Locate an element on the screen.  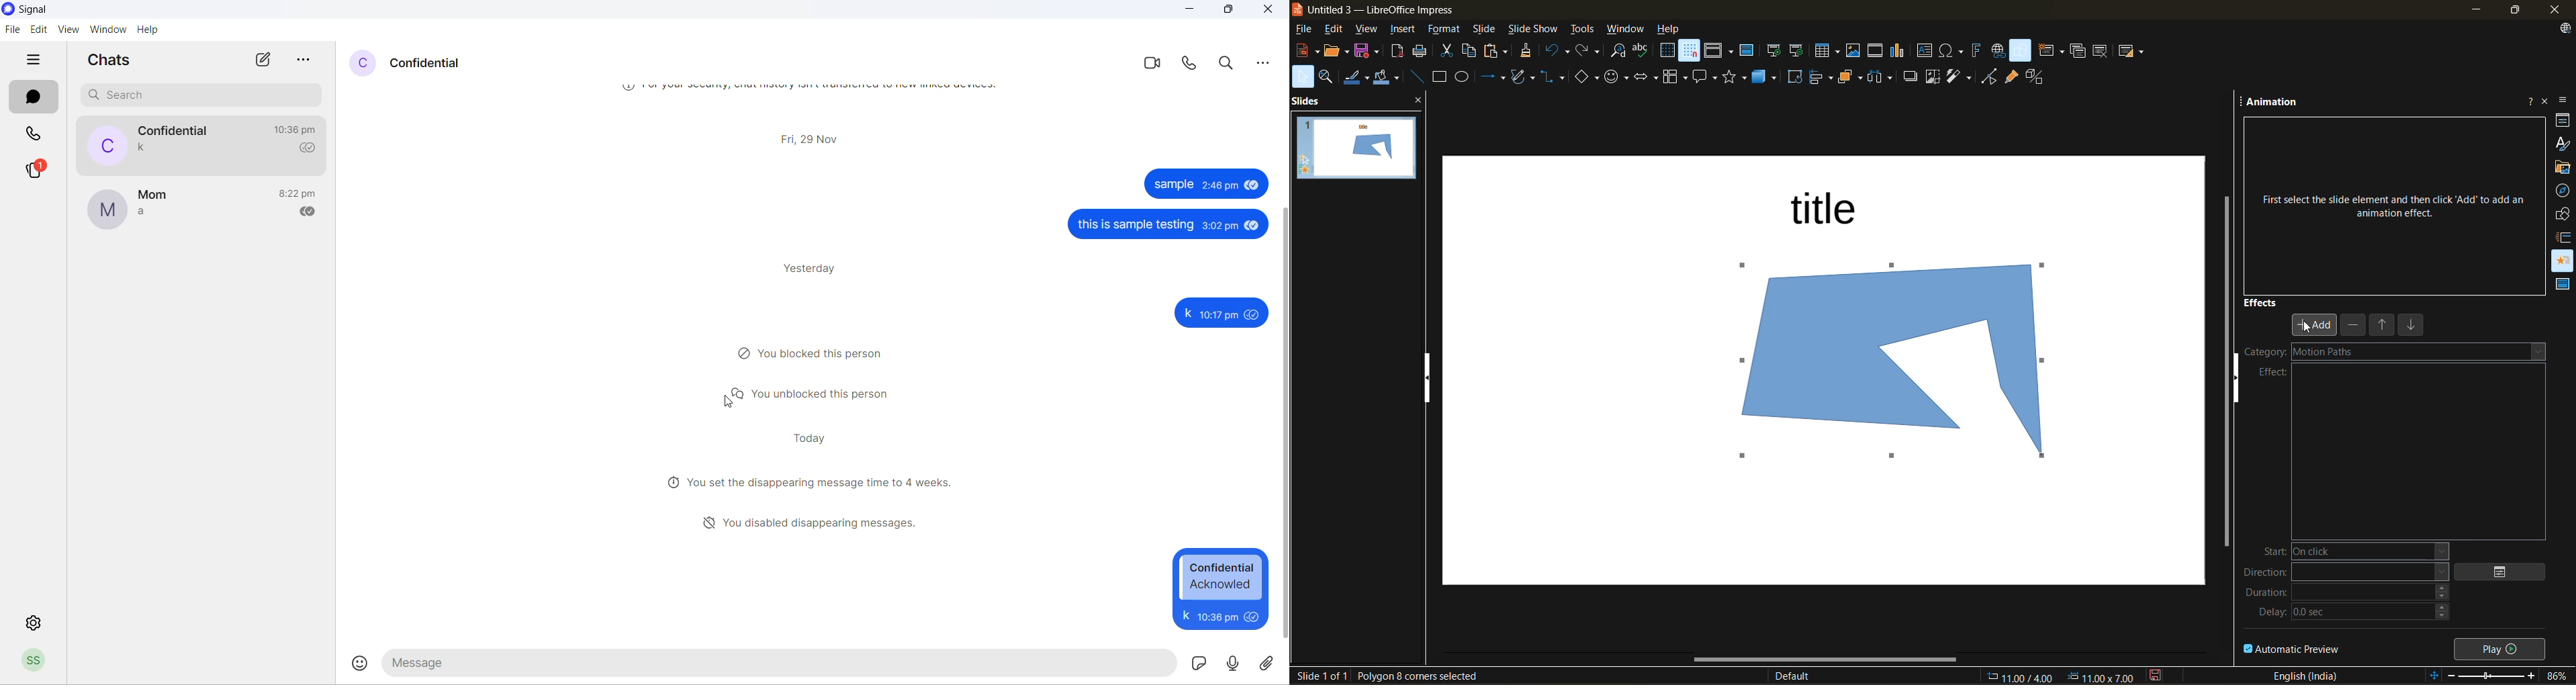
duration is located at coordinates (2352, 591).